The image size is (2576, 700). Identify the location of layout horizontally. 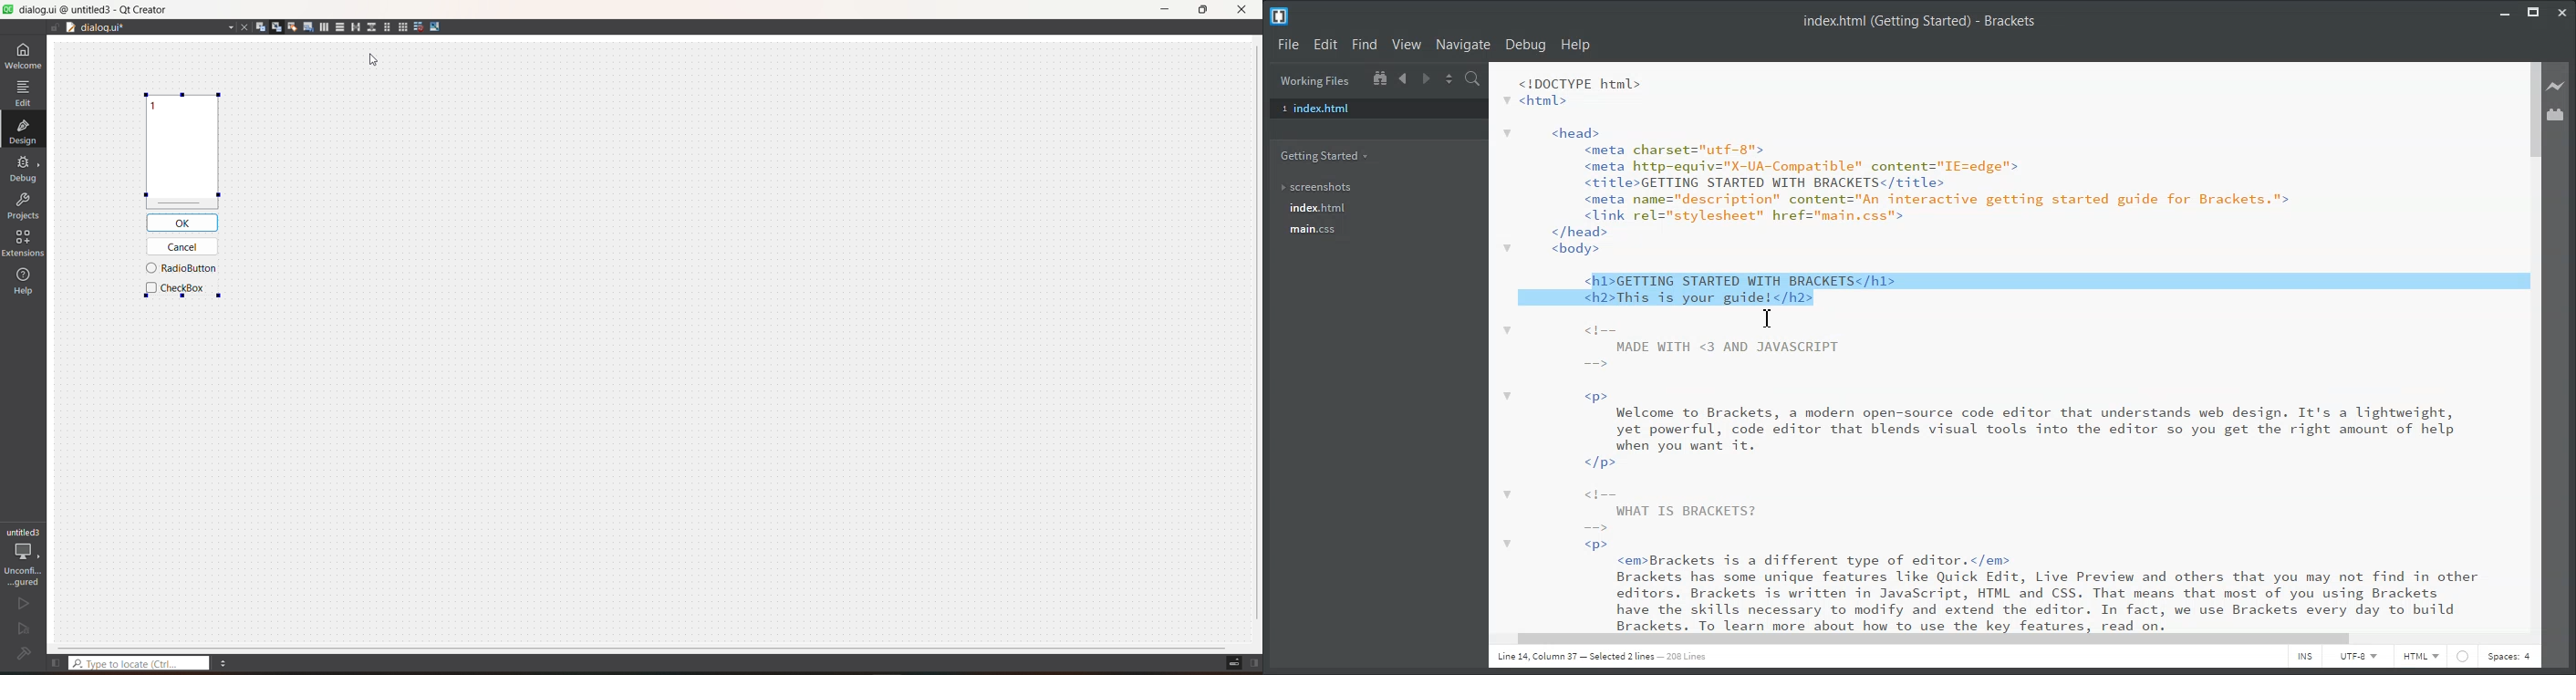
(323, 26).